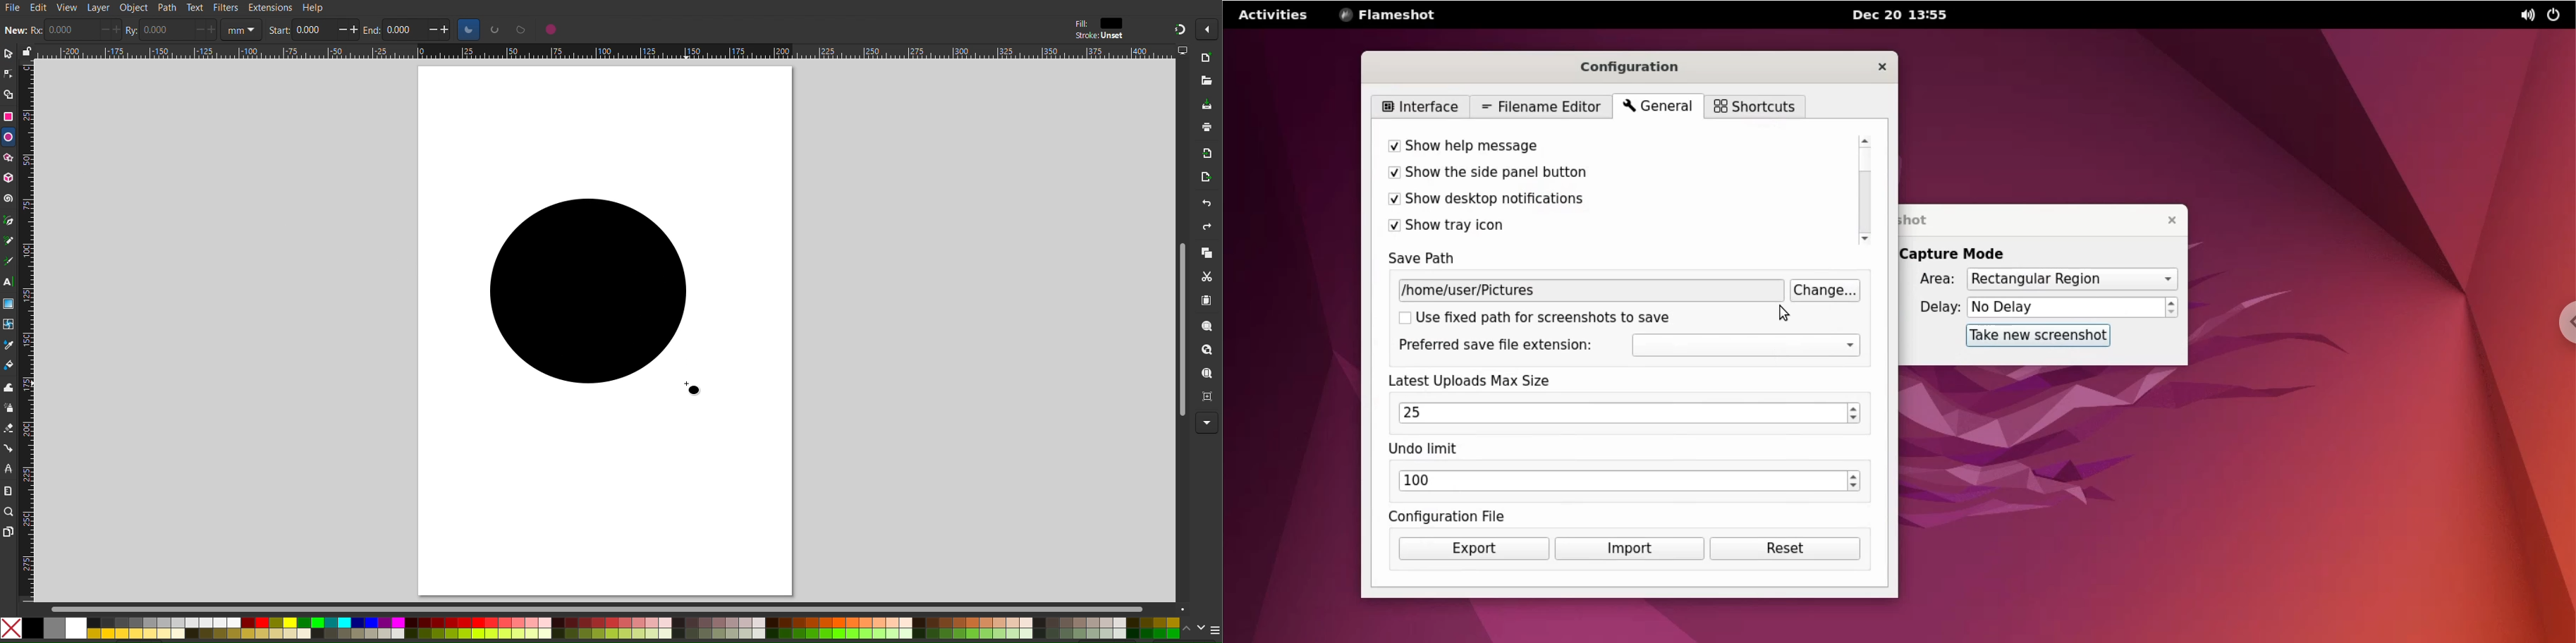  I want to click on increase/decrease, so click(110, 31).